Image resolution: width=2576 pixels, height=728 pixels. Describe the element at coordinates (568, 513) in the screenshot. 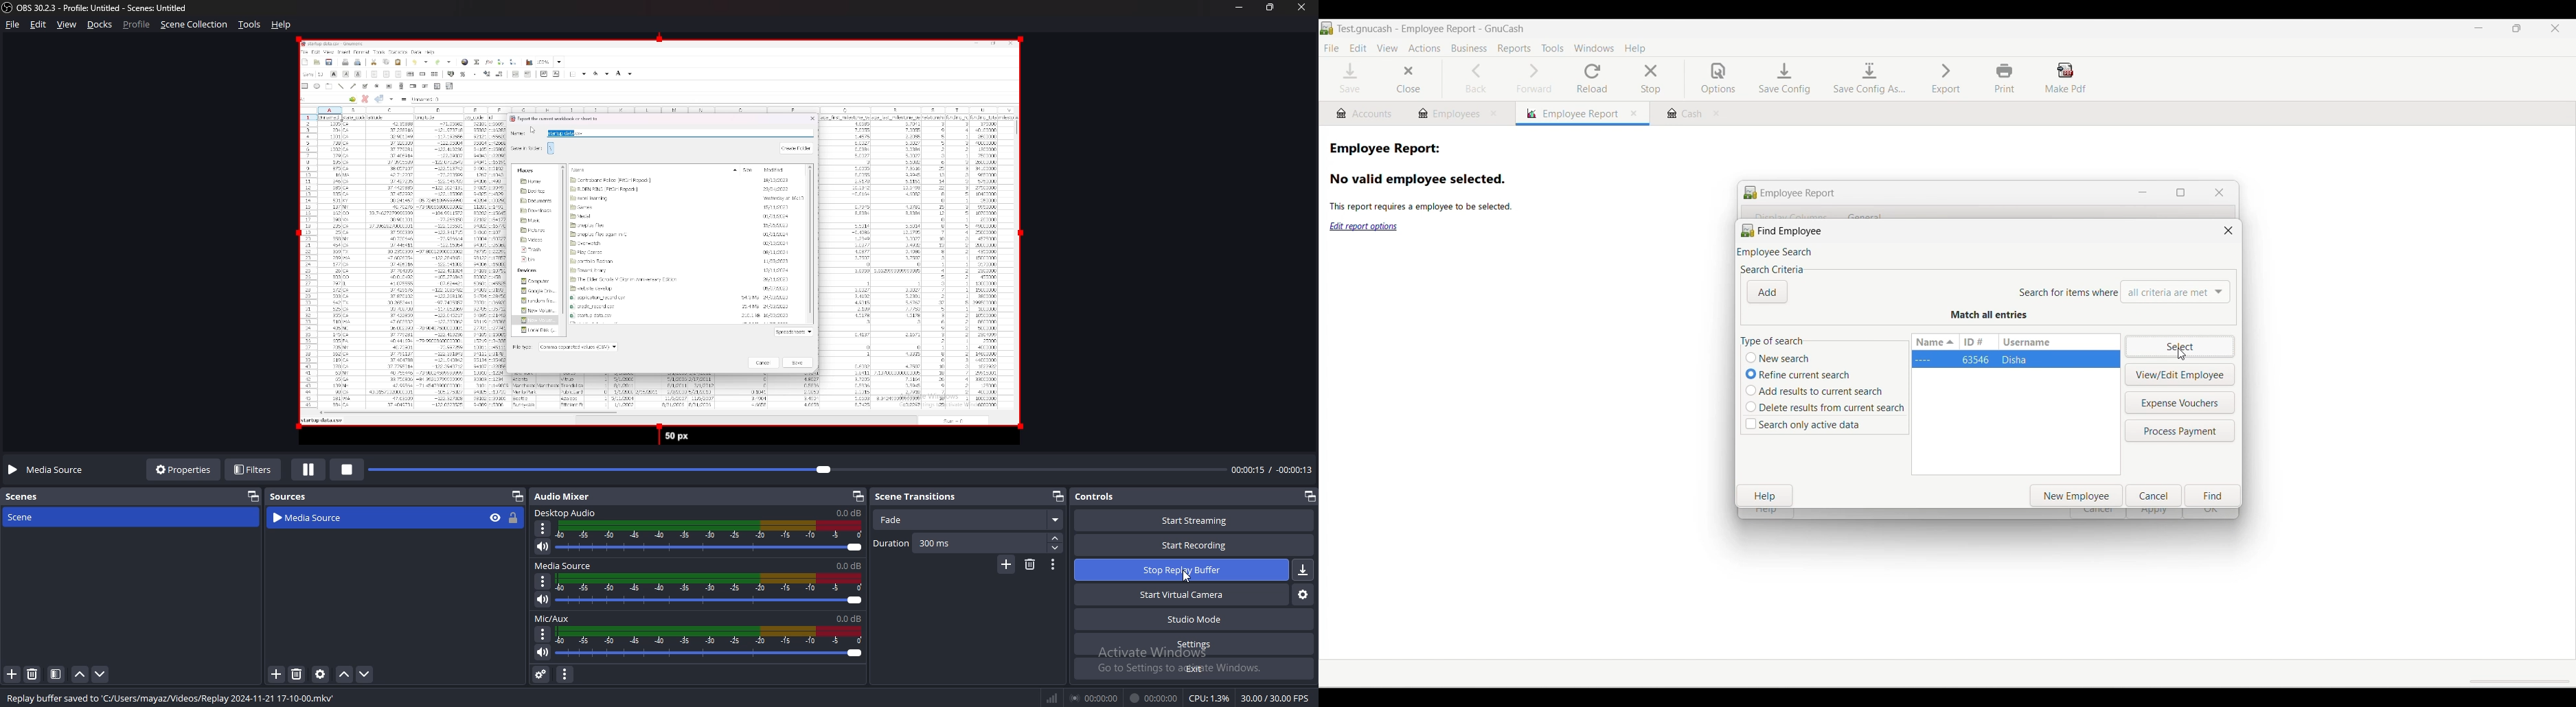

I see `desktop audio` at that location.